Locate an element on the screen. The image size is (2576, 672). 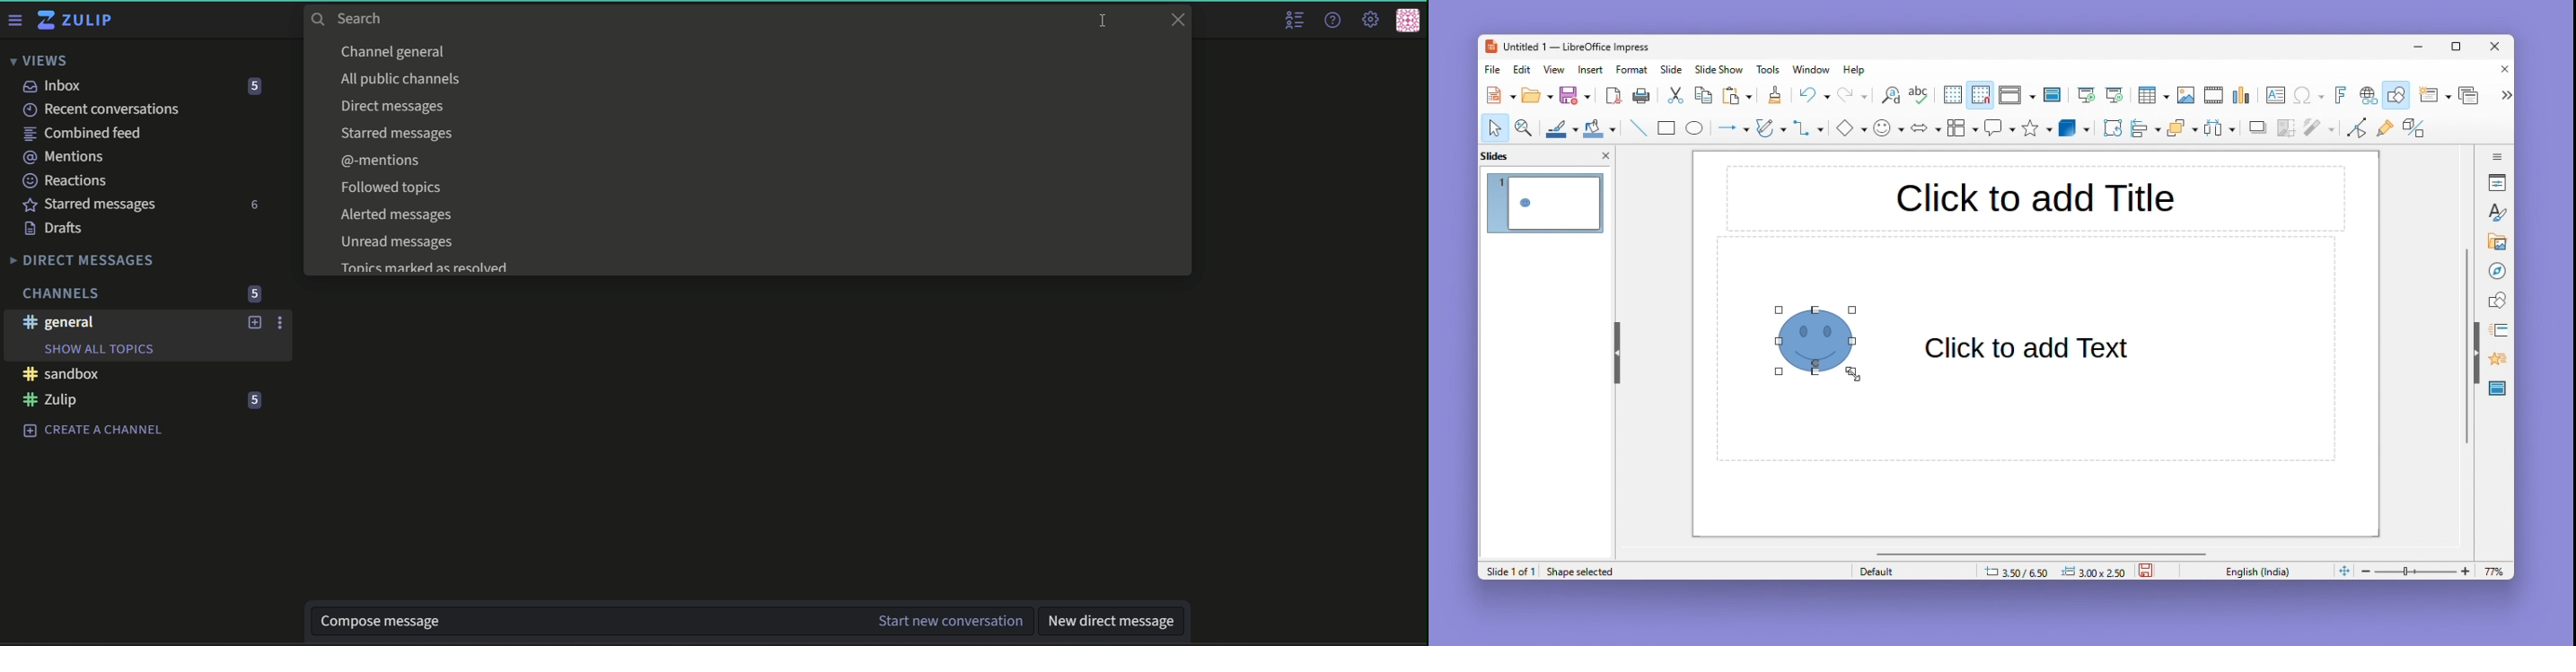
Open is located at coordinates (1537, 96).